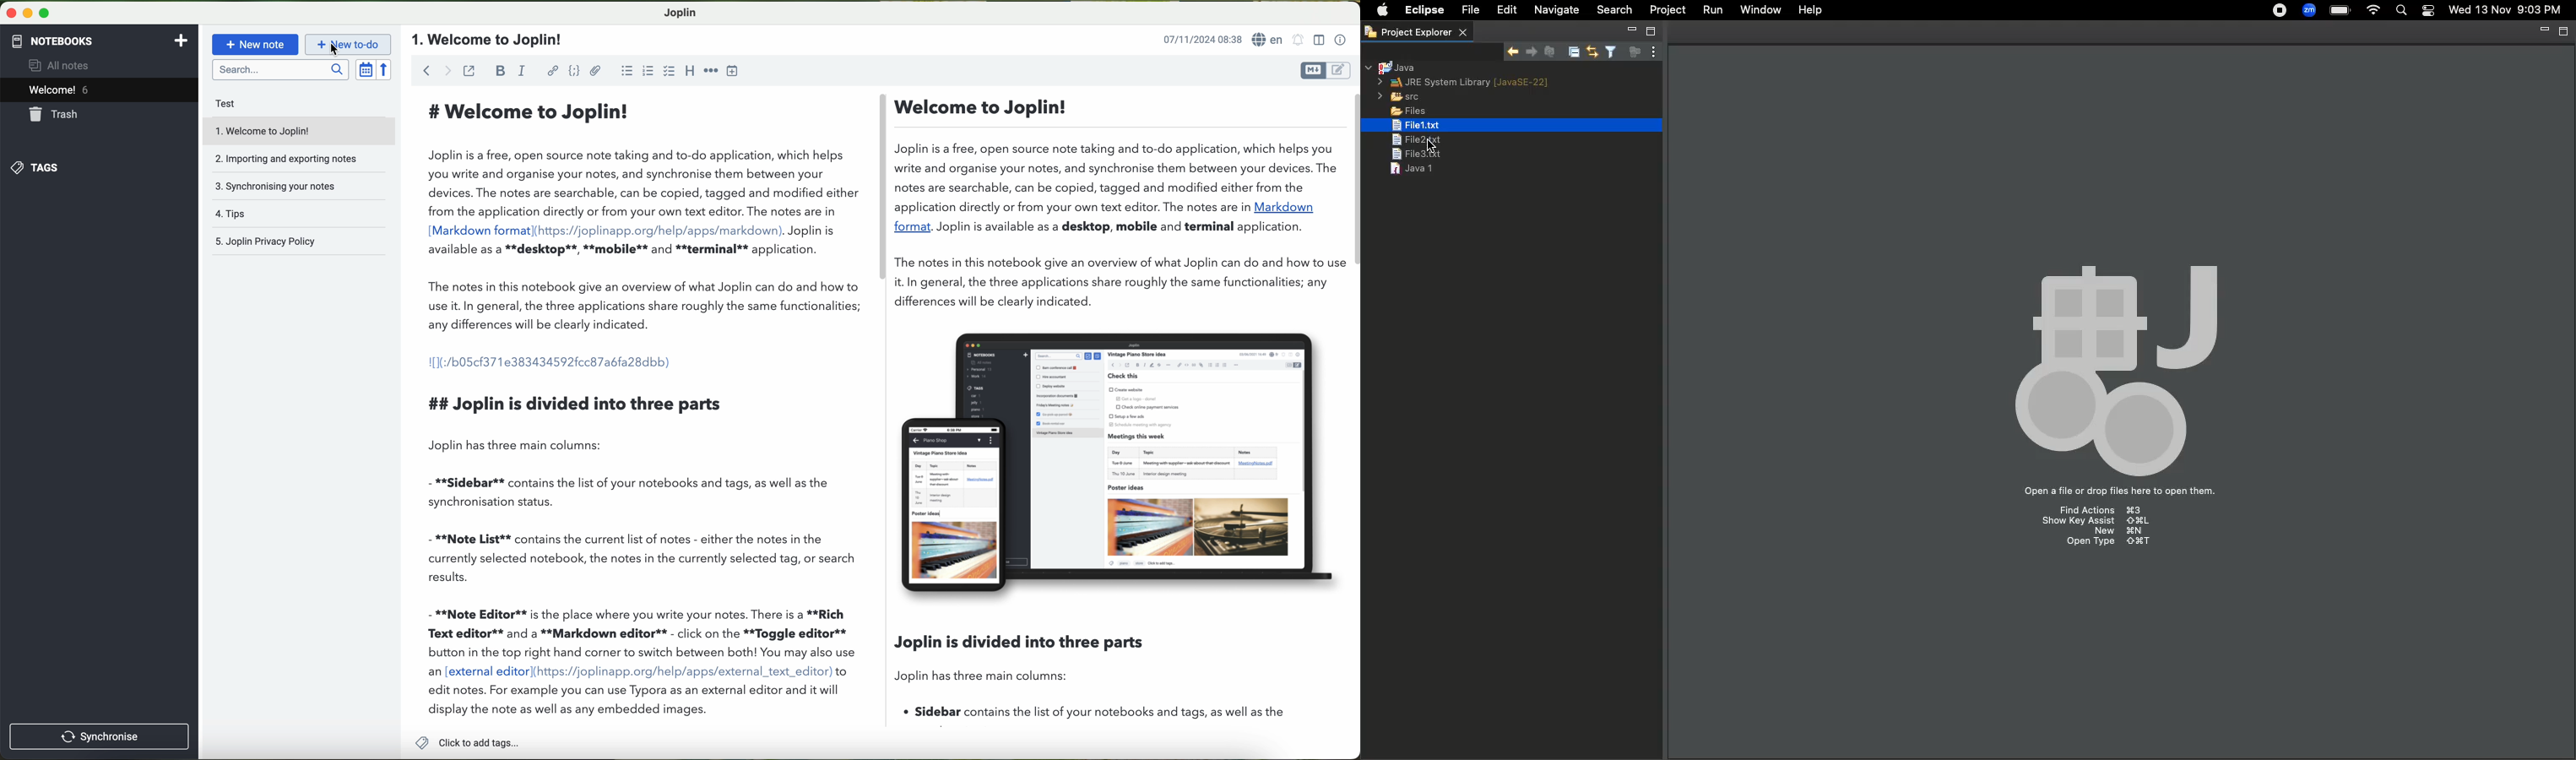 The width and height of the screenshot is (2576, 784). What do you see at coordinates (31, 12) in the screenshot?
I see `screen buttons` at bounding box center [31, 12].